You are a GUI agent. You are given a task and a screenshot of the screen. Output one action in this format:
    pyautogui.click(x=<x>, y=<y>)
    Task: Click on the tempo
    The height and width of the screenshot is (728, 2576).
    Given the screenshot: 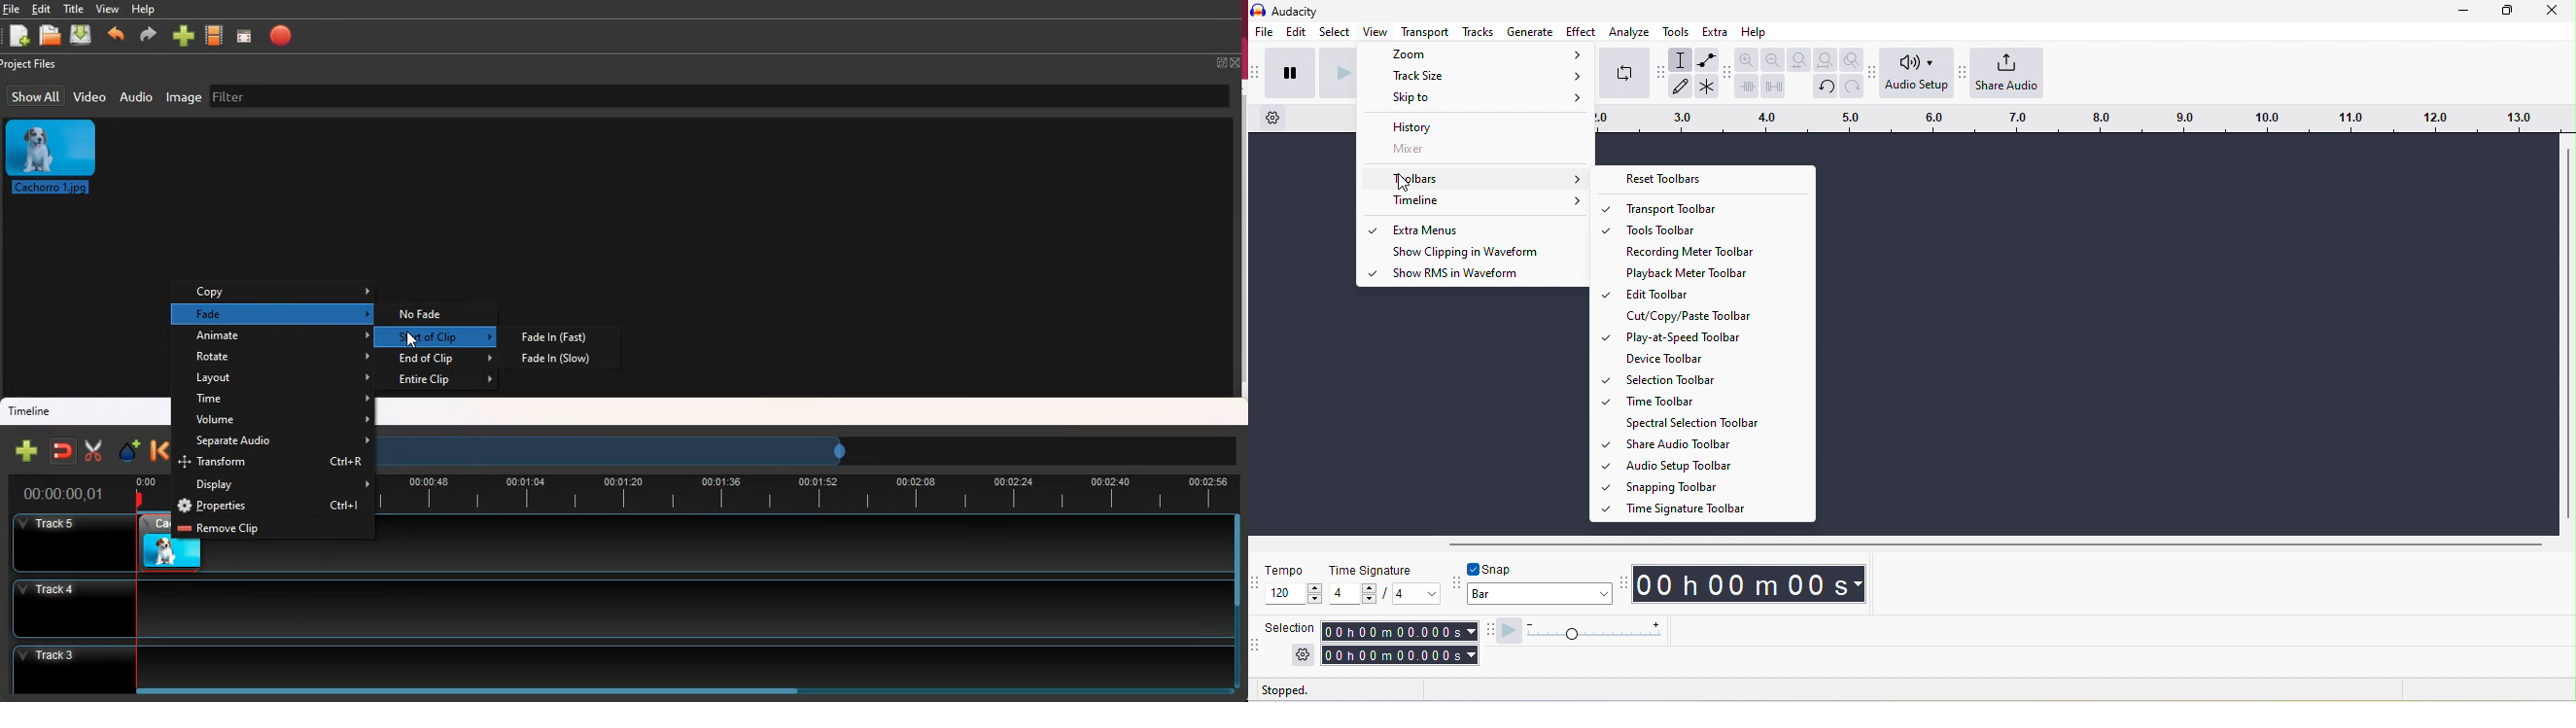 What is the action you would take?
    pyautogui.click(x=1287, y=570)
    